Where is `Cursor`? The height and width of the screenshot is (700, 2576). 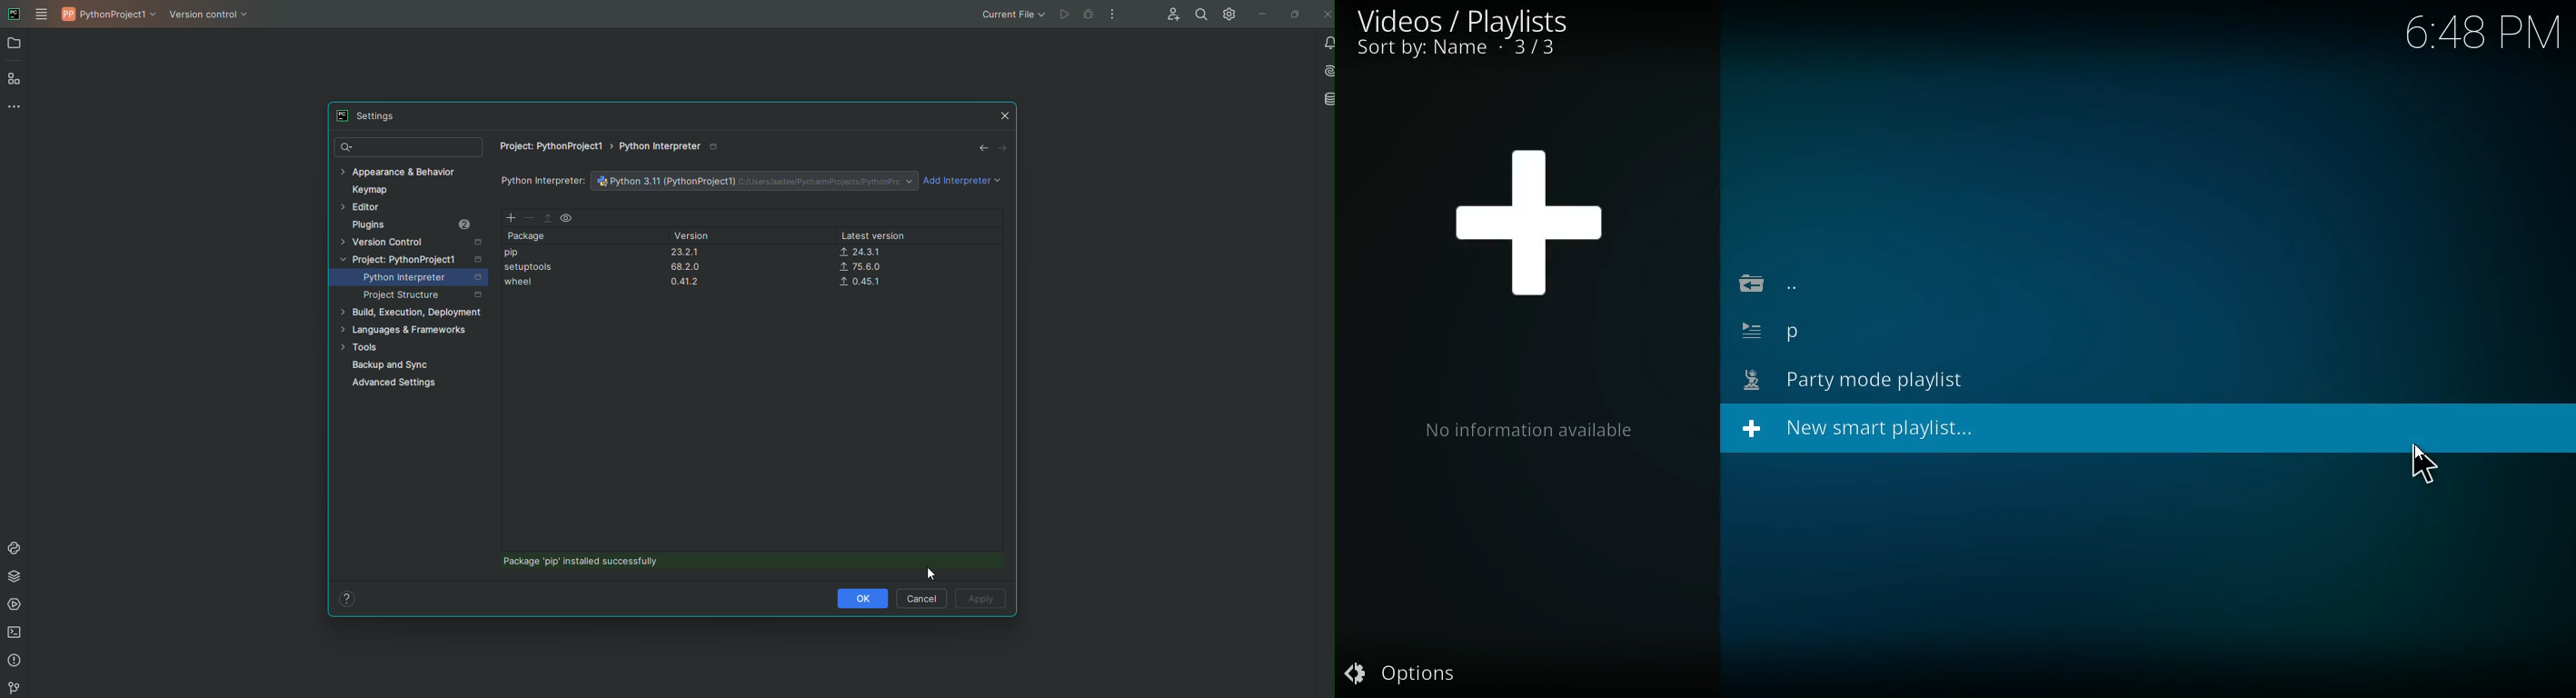 Cursor is located at coordinates (930, 573).